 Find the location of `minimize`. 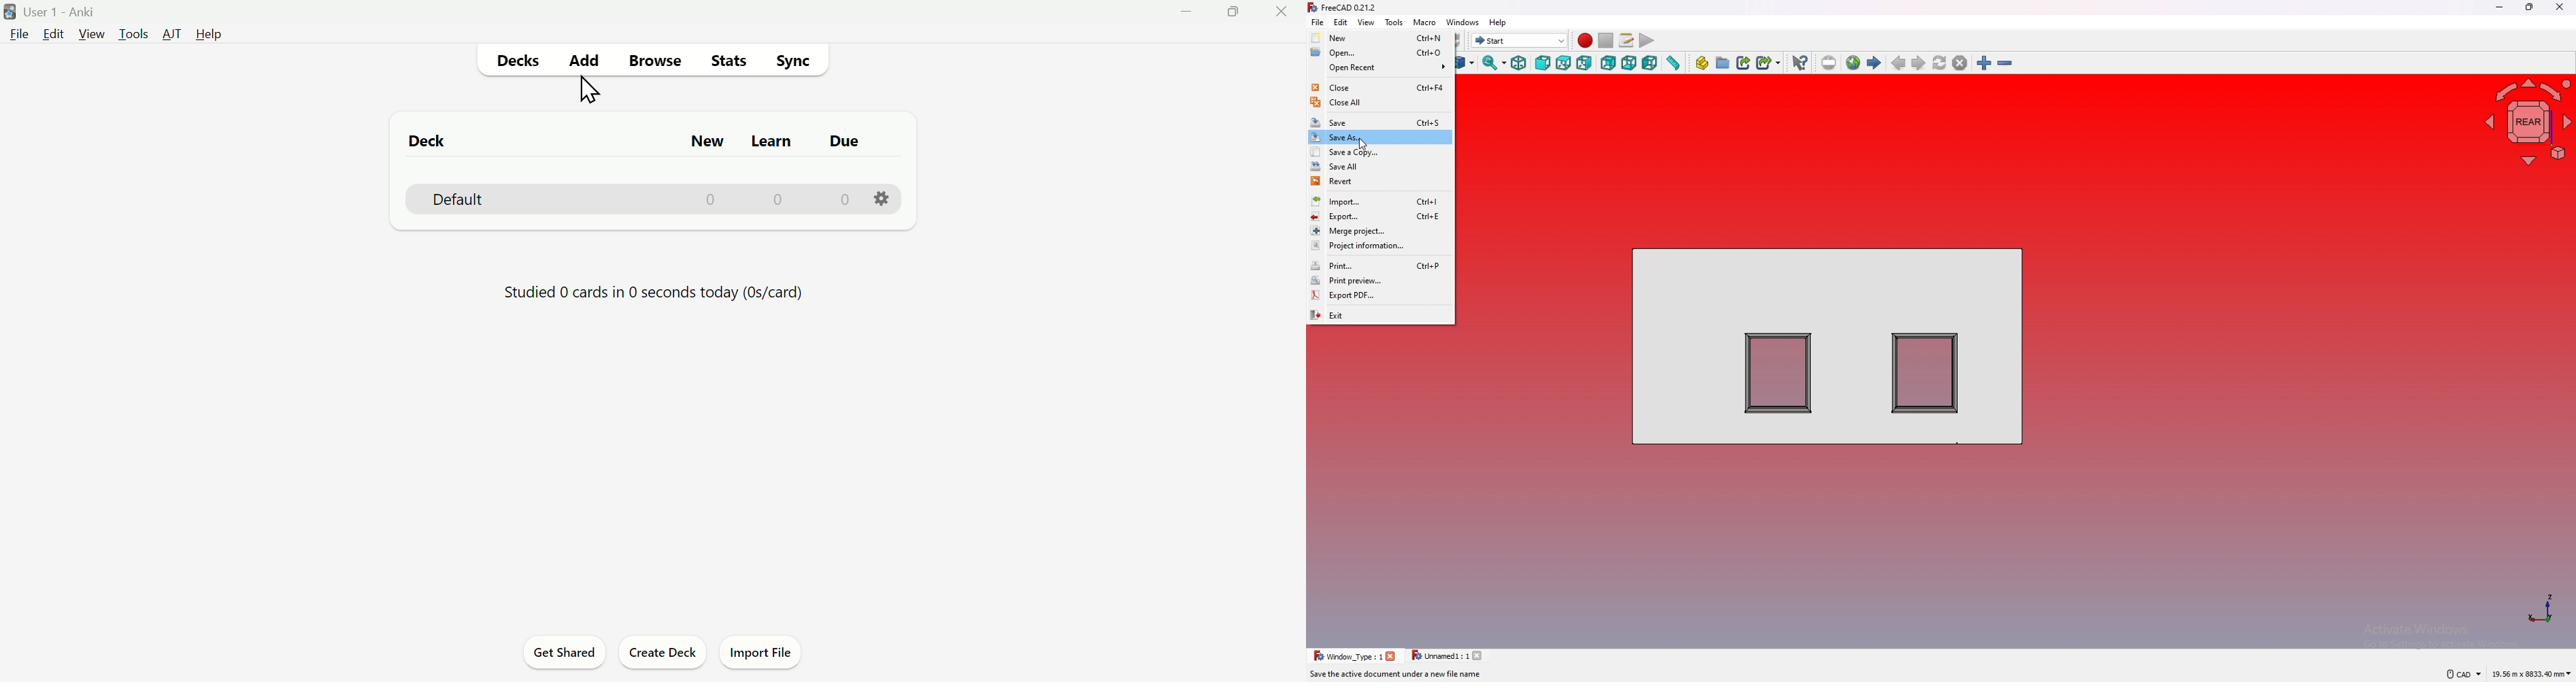

minimize is located at coordinates (2500, 8).